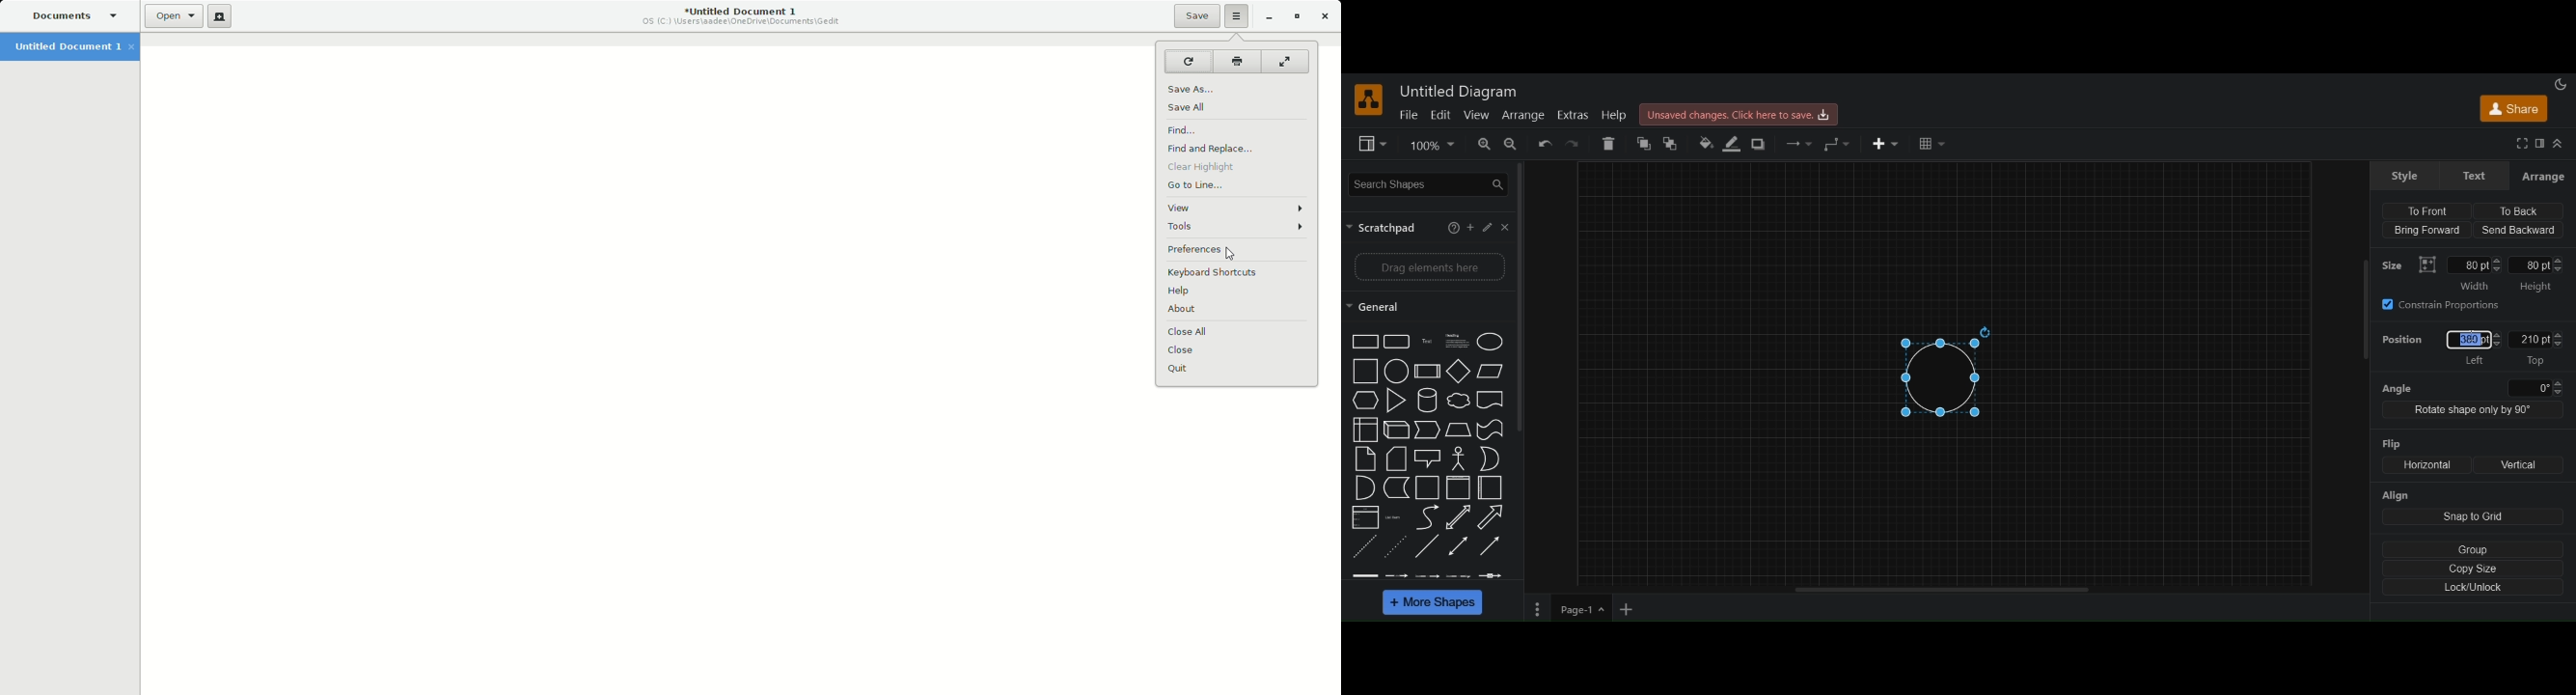 Image resolution: width=2576 pixels, height=700 pixels. Describe the element at coordinates (1522, 115) in the screenshot. I see `arrange` at that location.